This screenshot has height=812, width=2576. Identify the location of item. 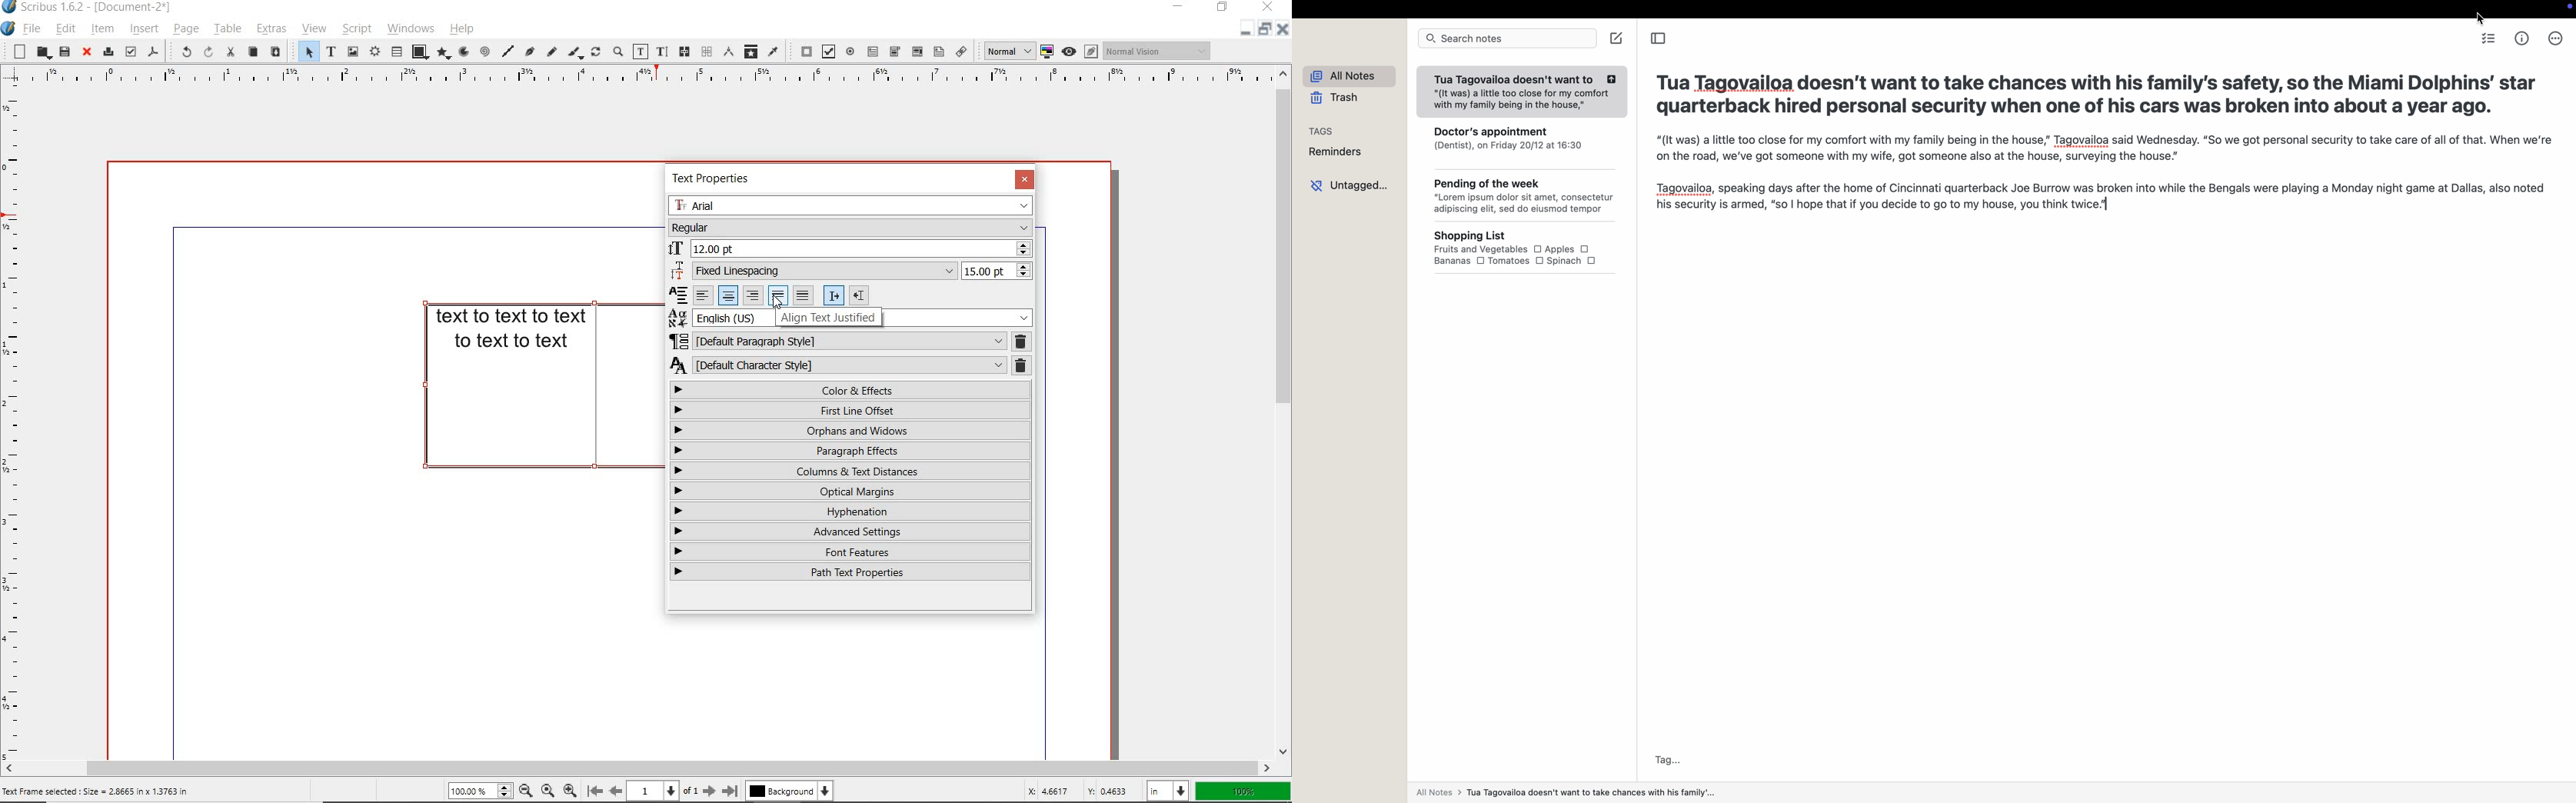
(105, 29).